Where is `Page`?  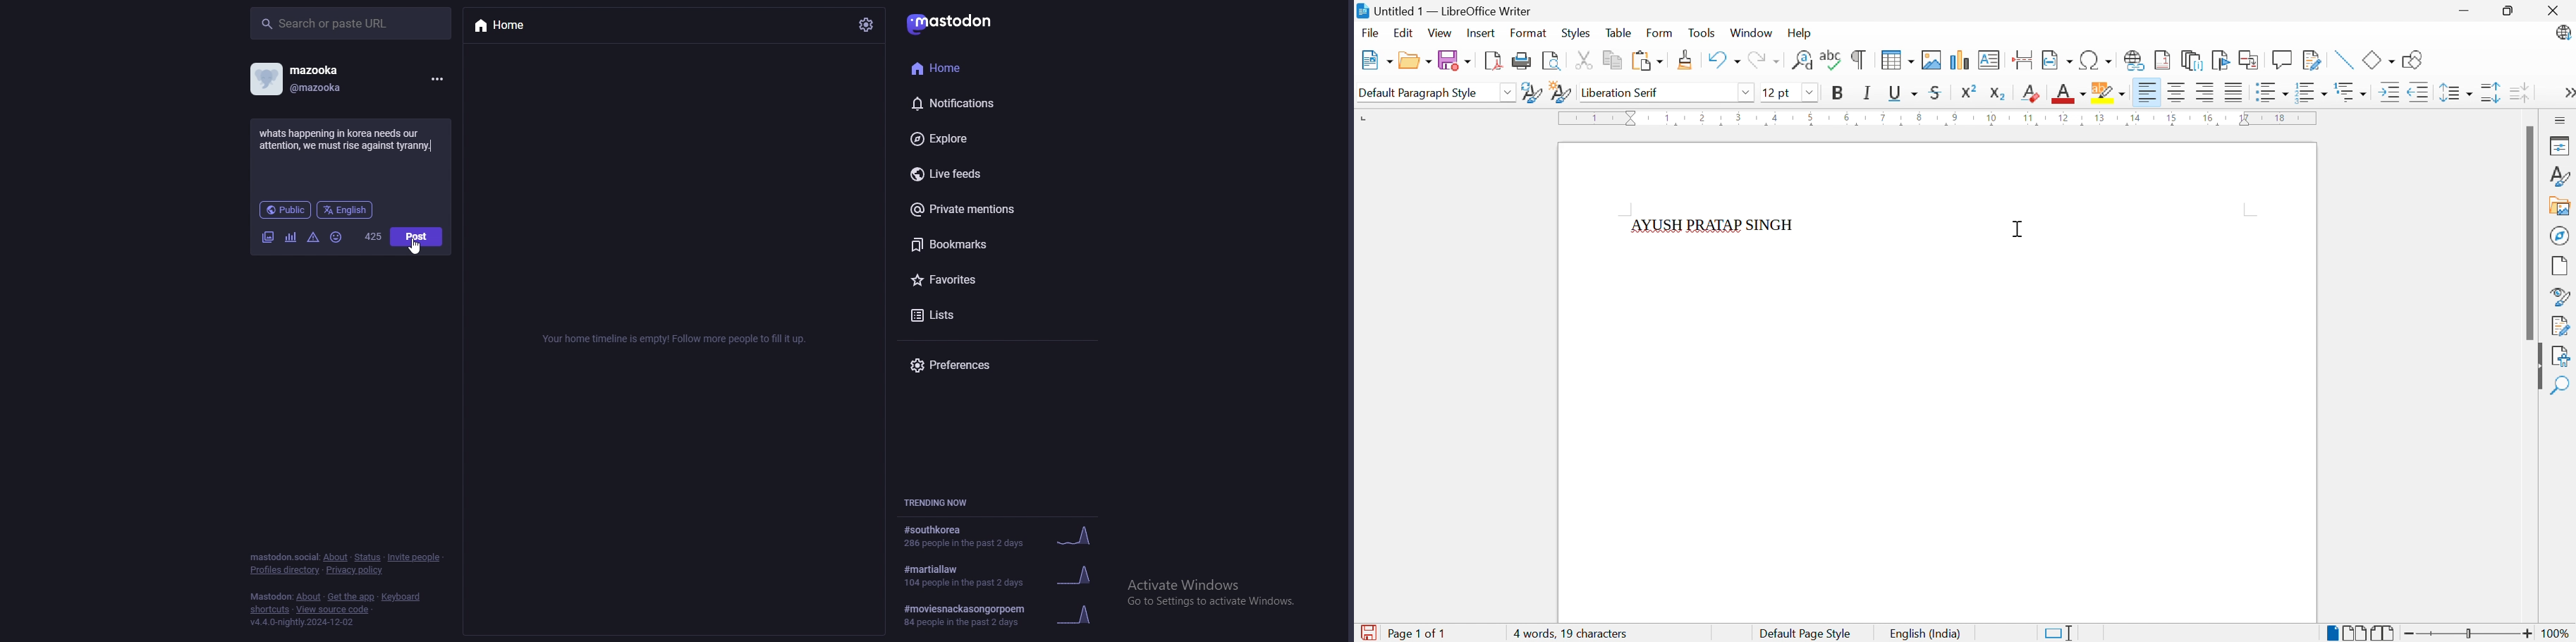
Page is located at coordinates (2560, 266).